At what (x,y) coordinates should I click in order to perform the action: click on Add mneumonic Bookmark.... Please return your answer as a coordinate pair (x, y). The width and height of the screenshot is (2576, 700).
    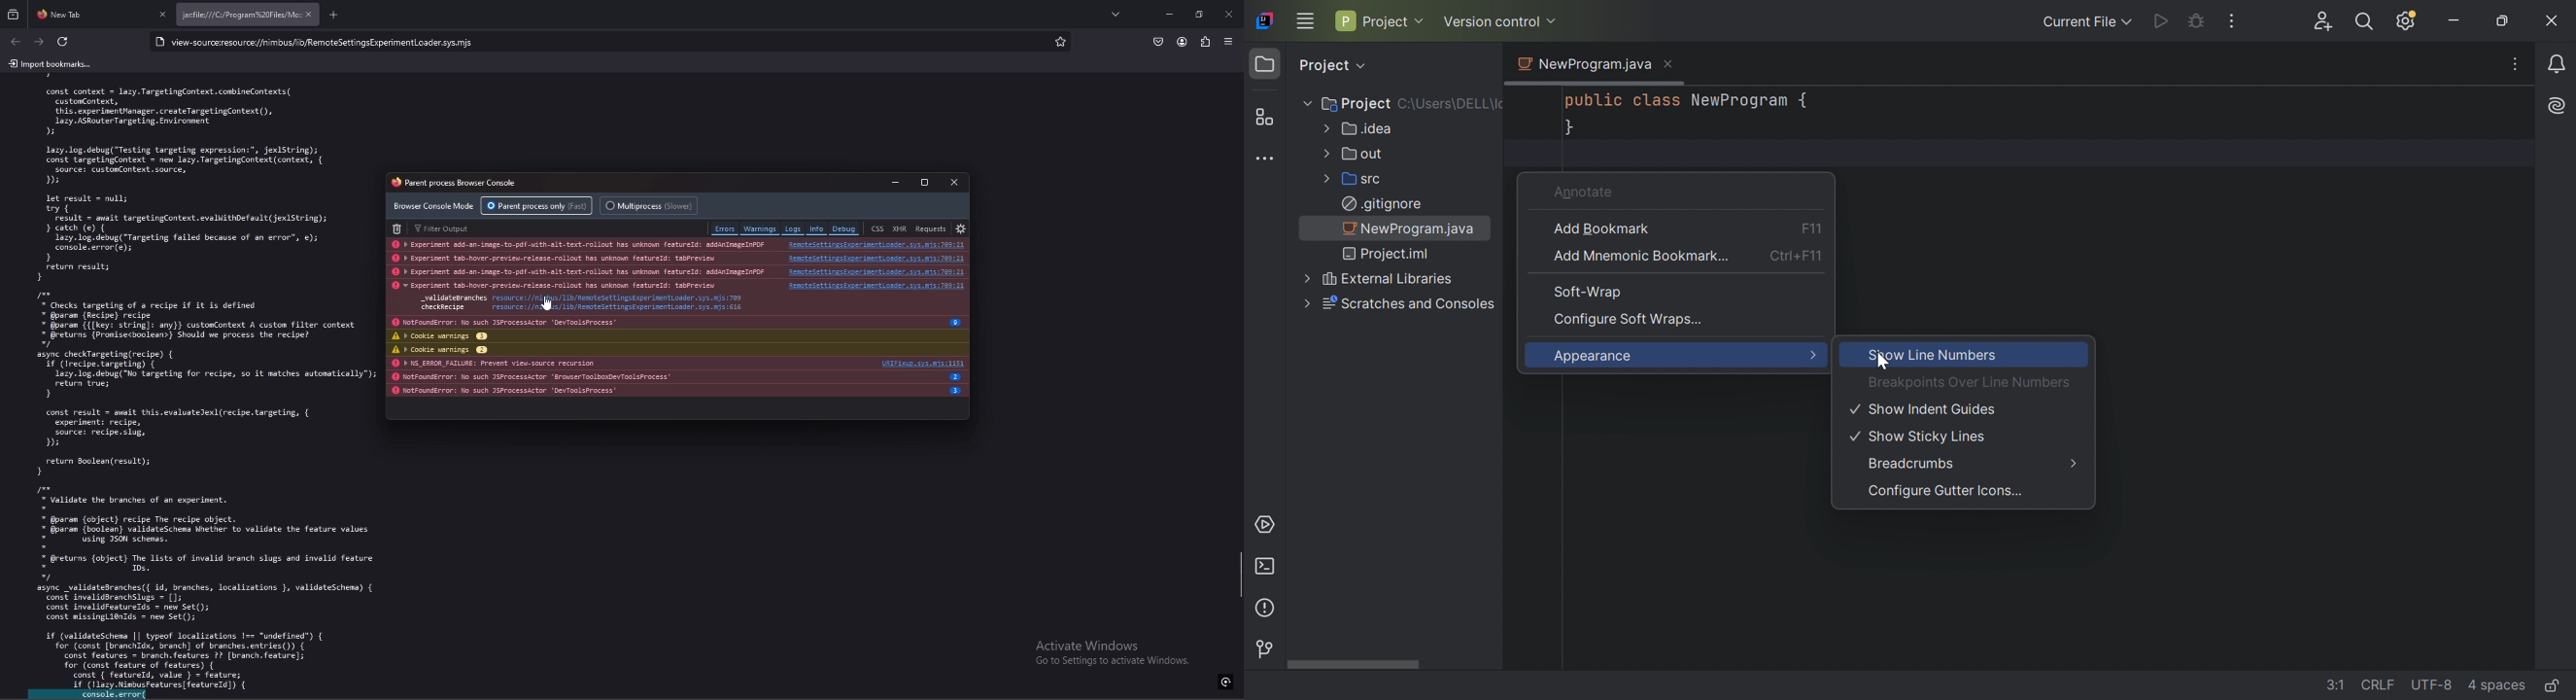
    Looking at the image, I should click on (1640, 257).